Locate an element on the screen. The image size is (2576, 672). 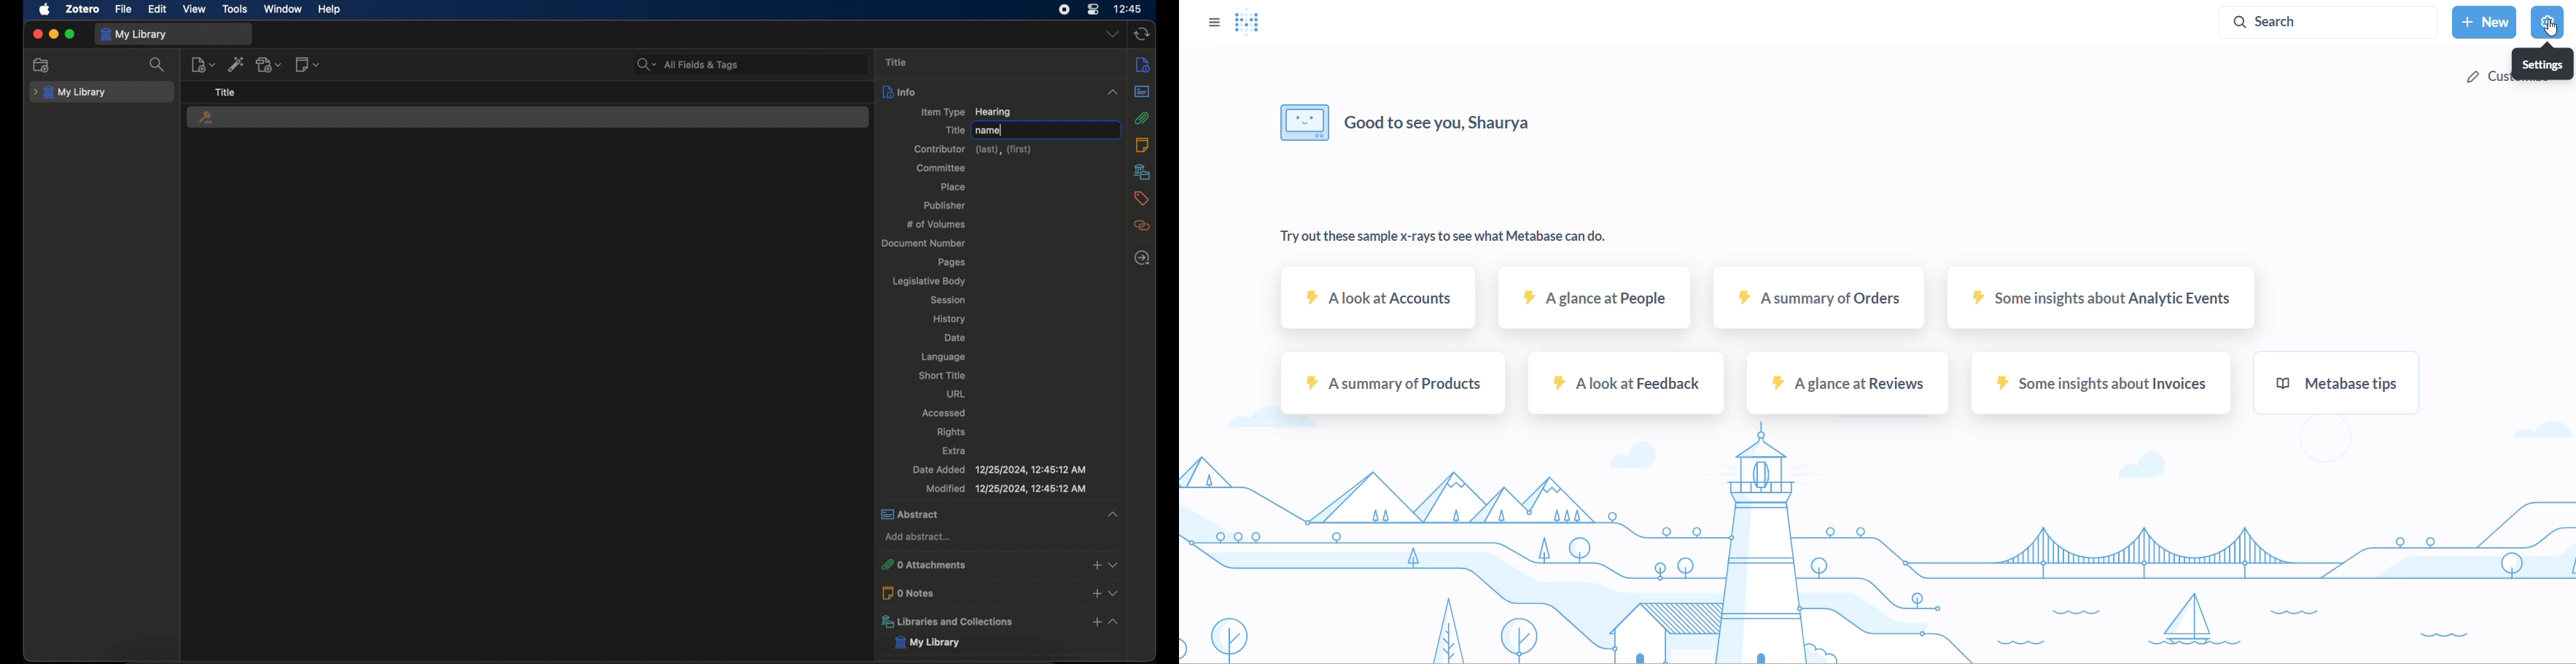
new item is located at coordinates (203, 65).